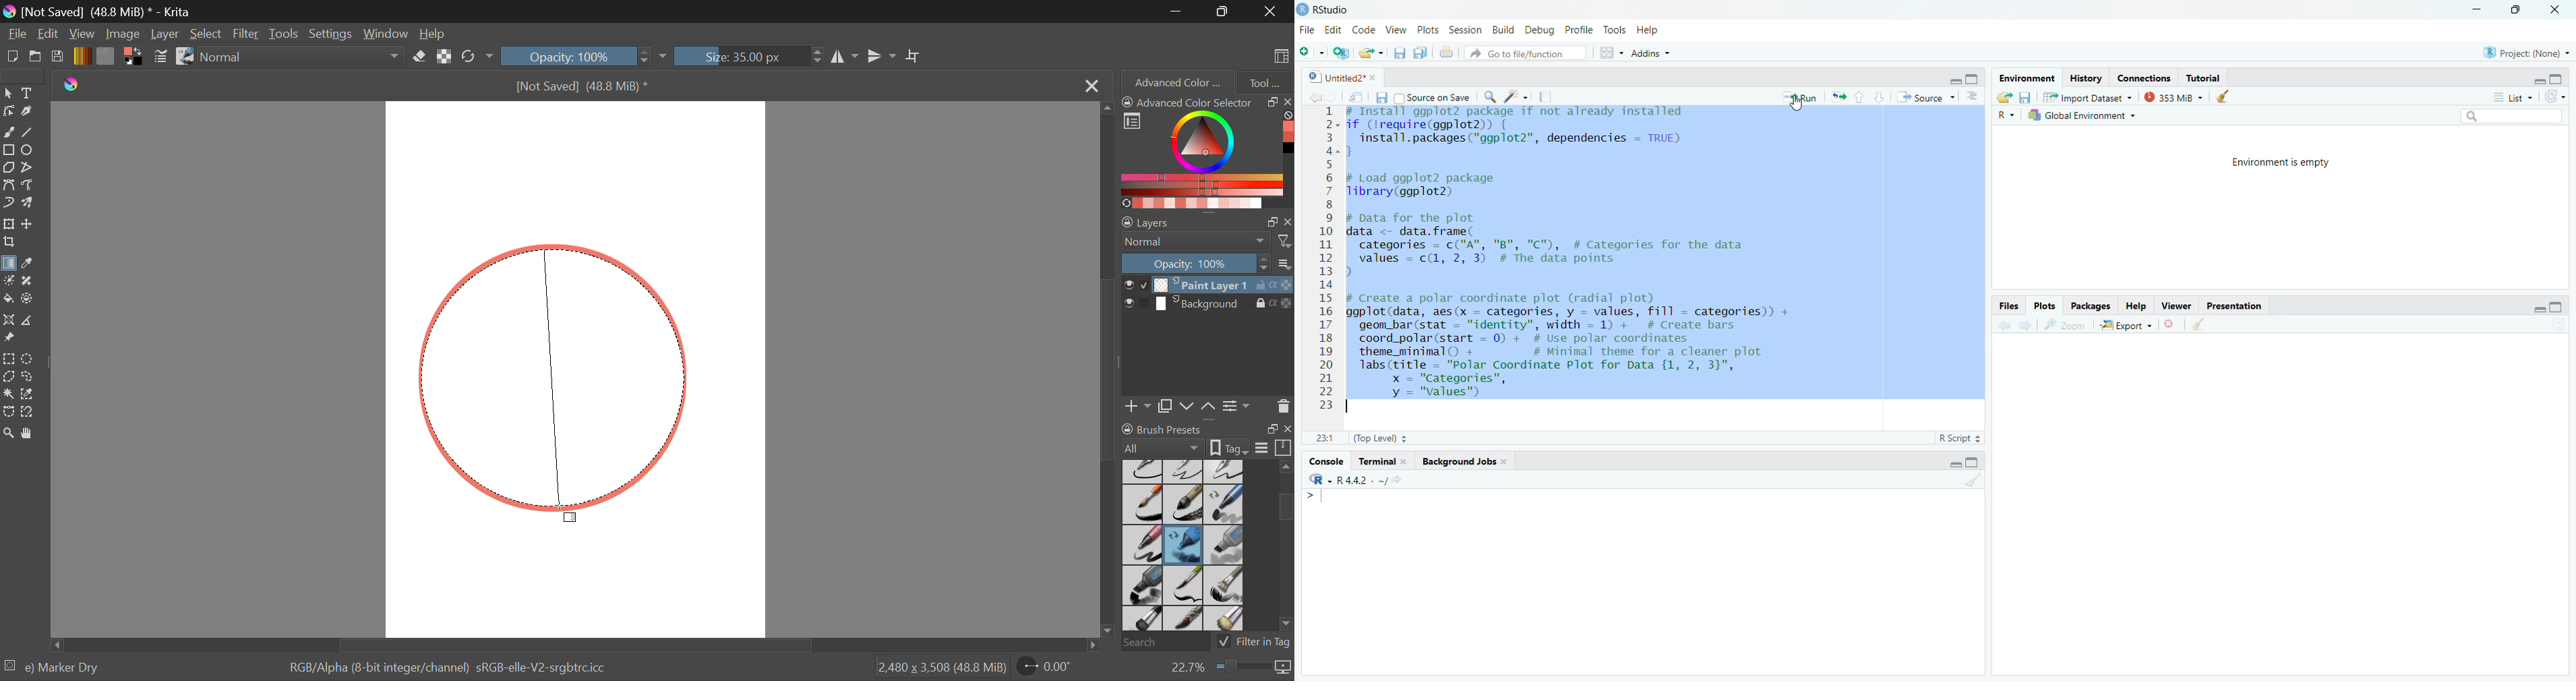 The width and height of the screenshot is (2576, 700). Describe the element at coordinates (2027, 97) in the screenshot. I see `save` at that location.